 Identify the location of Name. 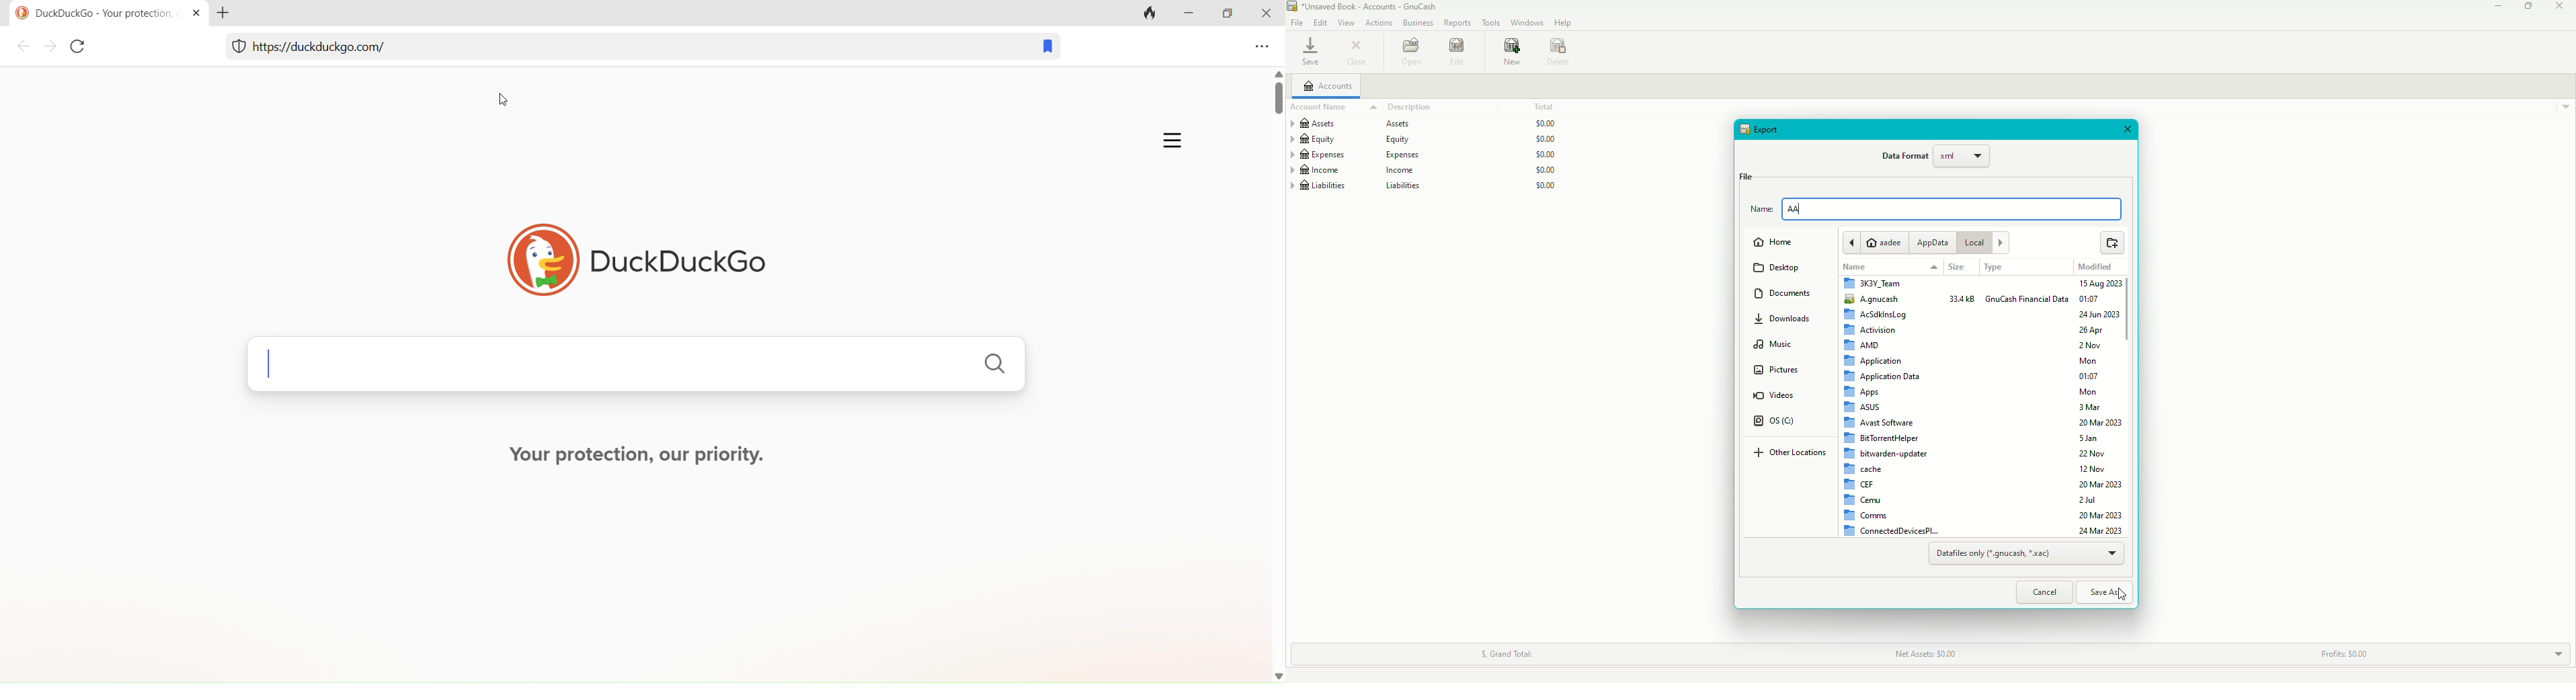
(1854, 268).